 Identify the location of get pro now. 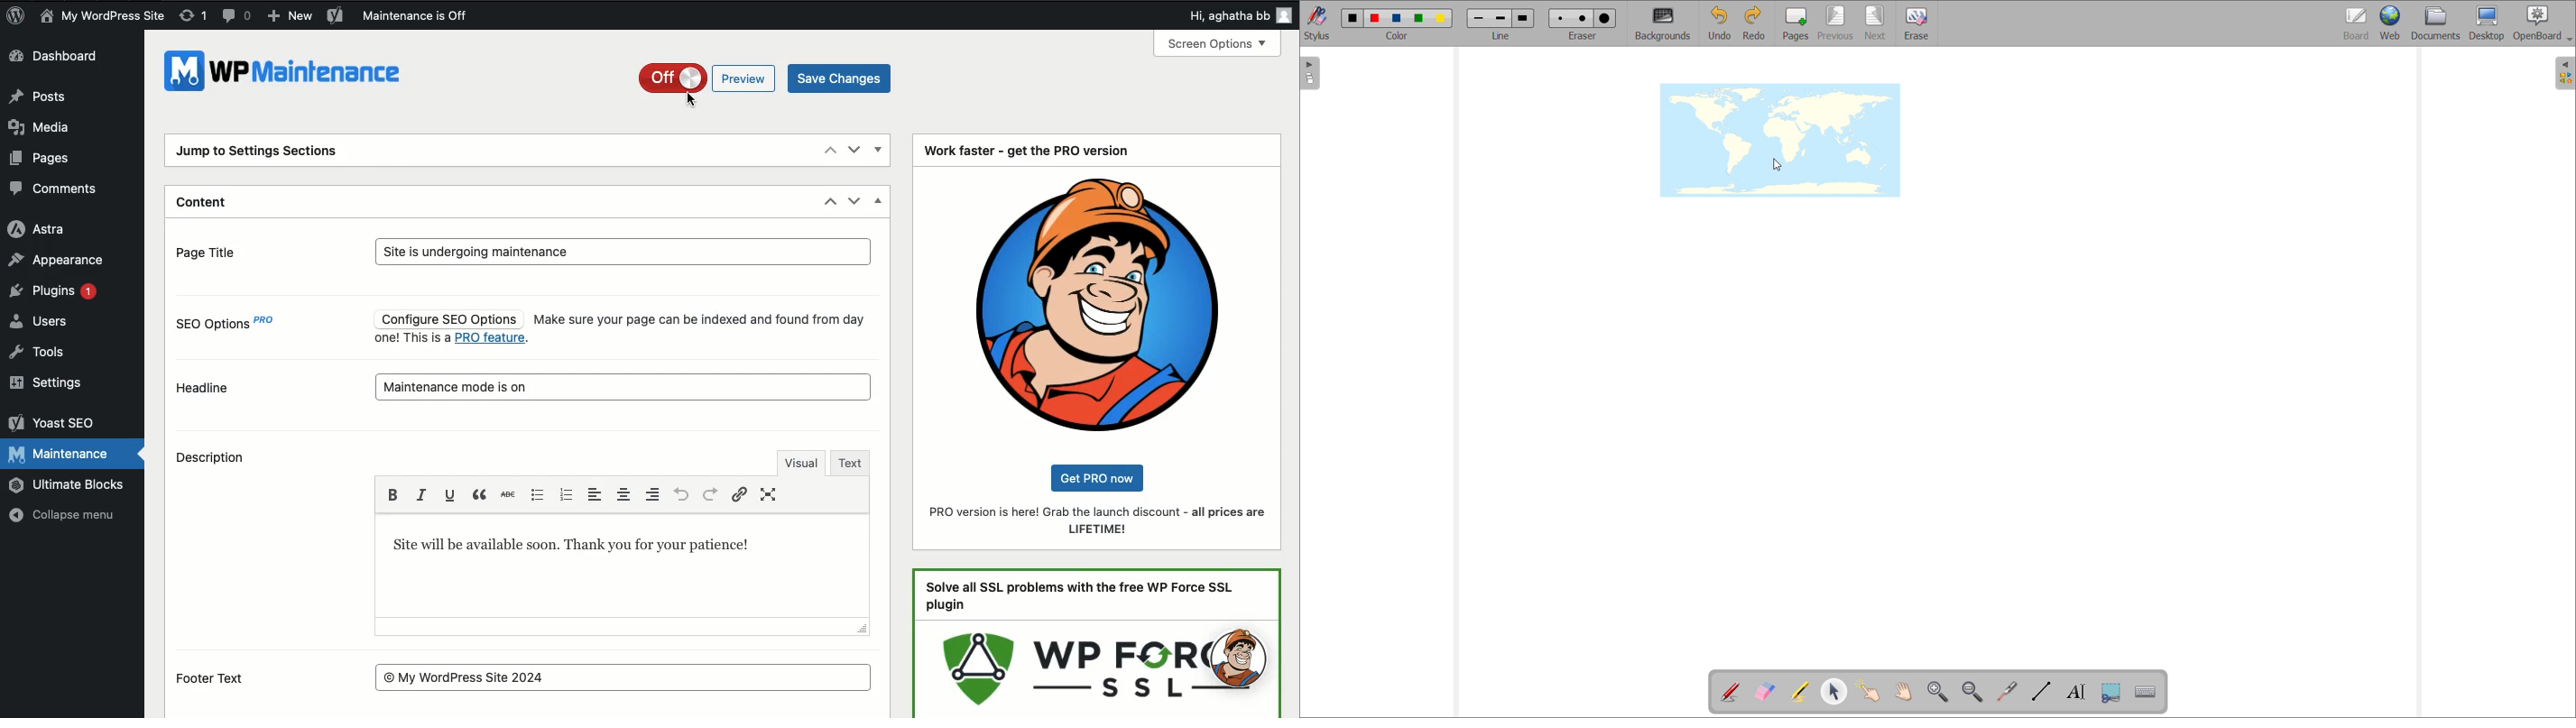
(1103, 477).